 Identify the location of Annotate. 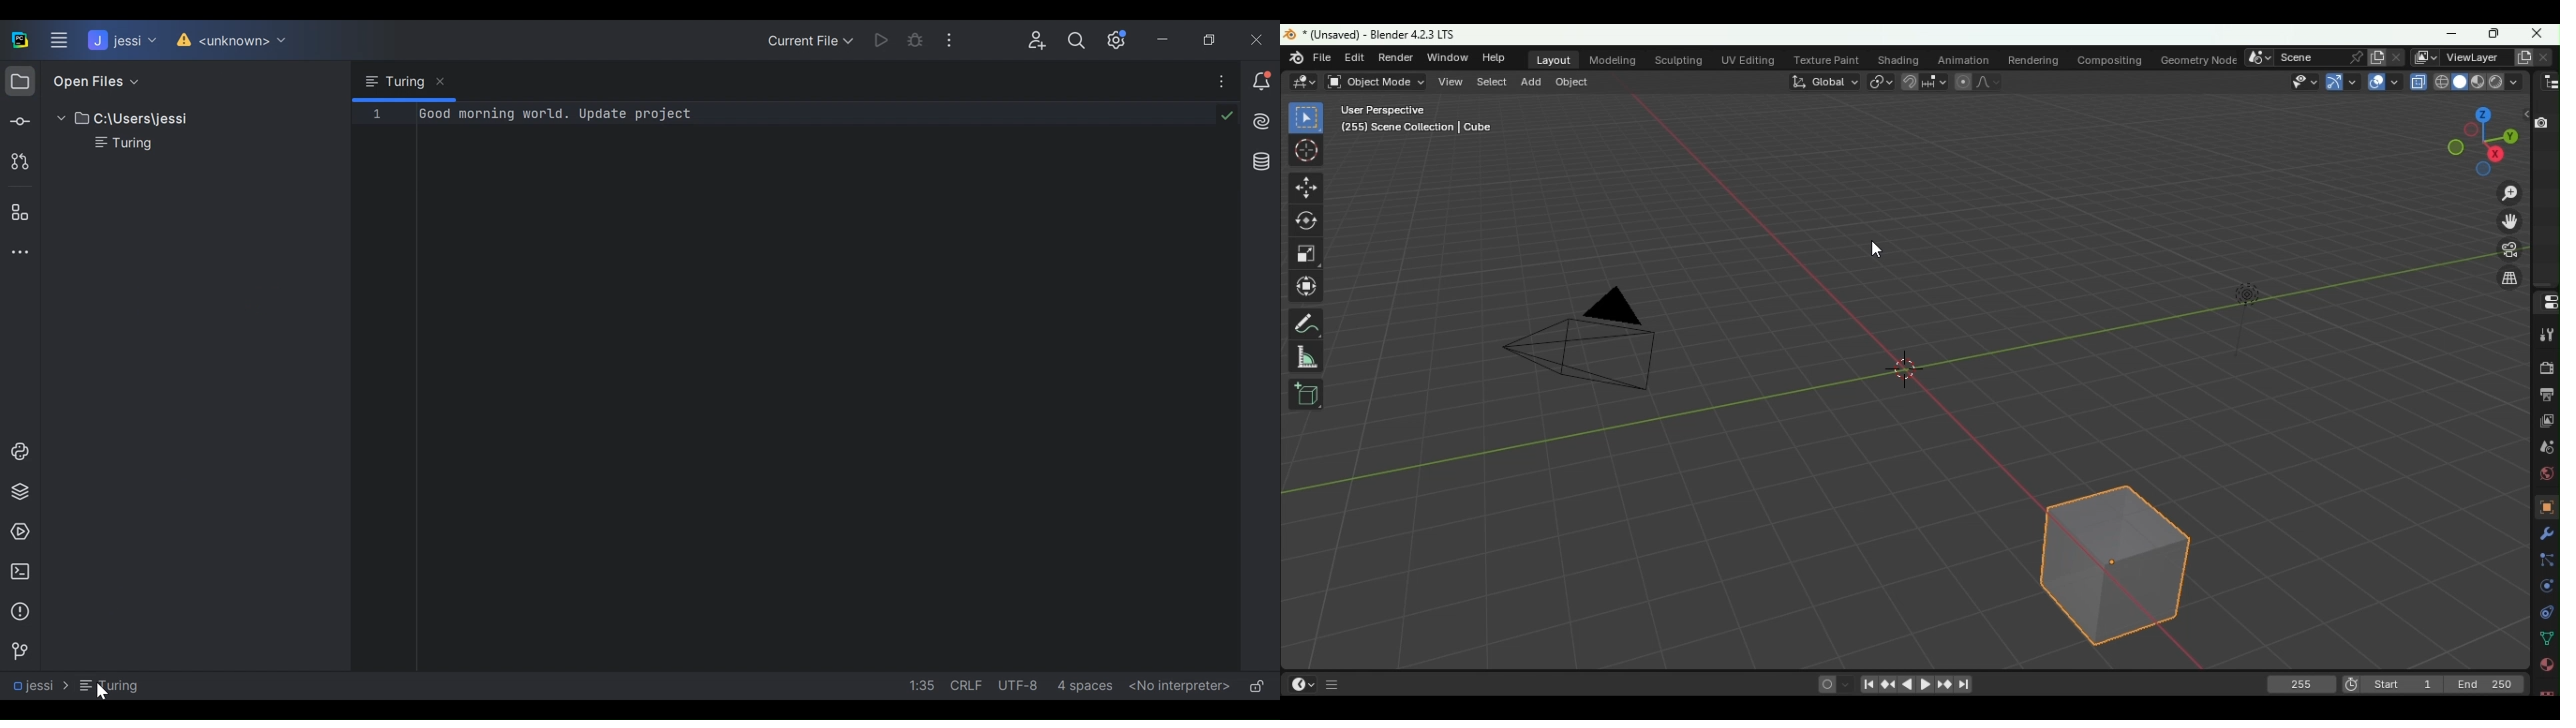
(1310, 323).